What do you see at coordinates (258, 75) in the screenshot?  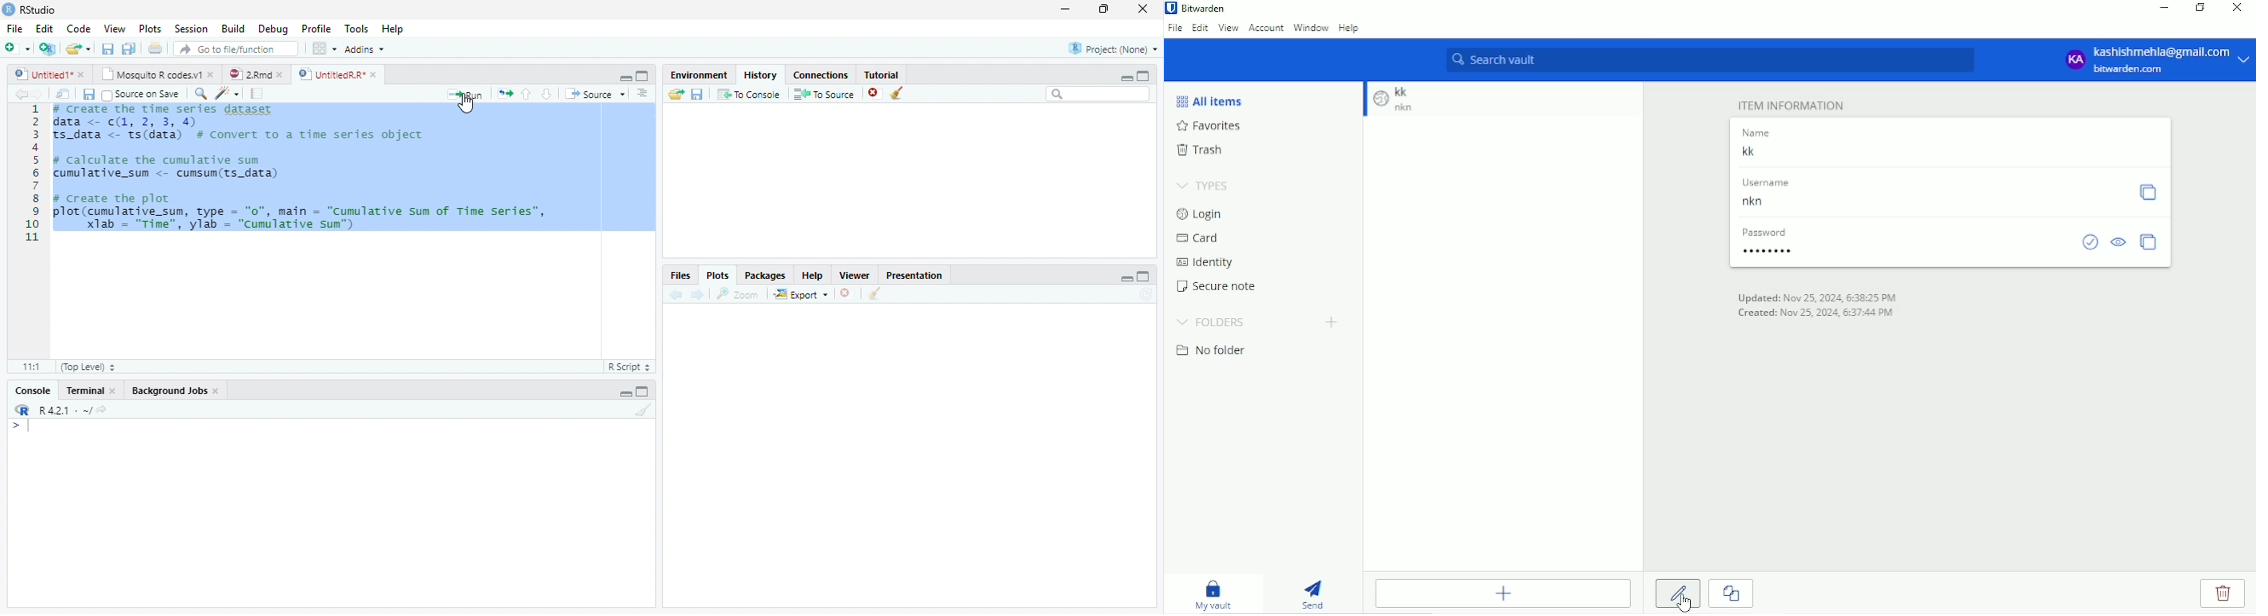 I see `2.Rmd` at bounding box center [258, 75].